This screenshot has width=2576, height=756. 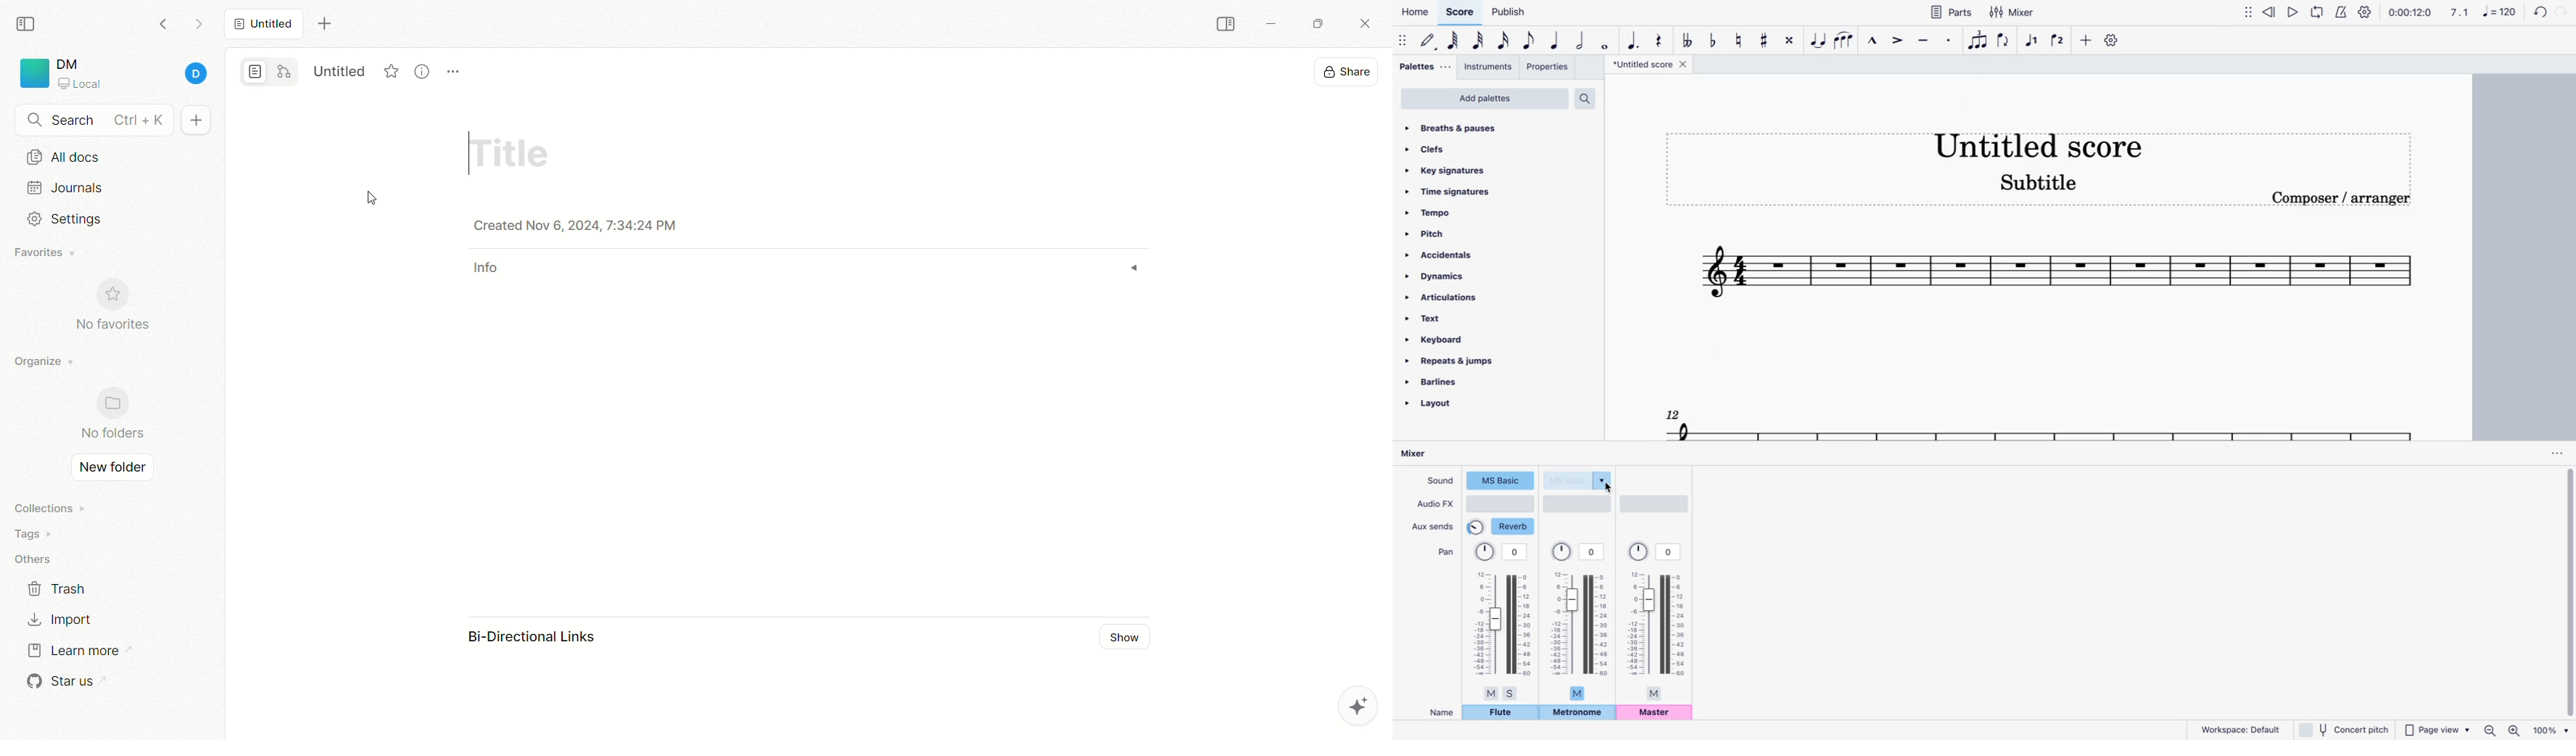 What do you see at coordinates (1470, 254) in the screenshot?
I see `accidentals` at bounding box center [1470, 254].